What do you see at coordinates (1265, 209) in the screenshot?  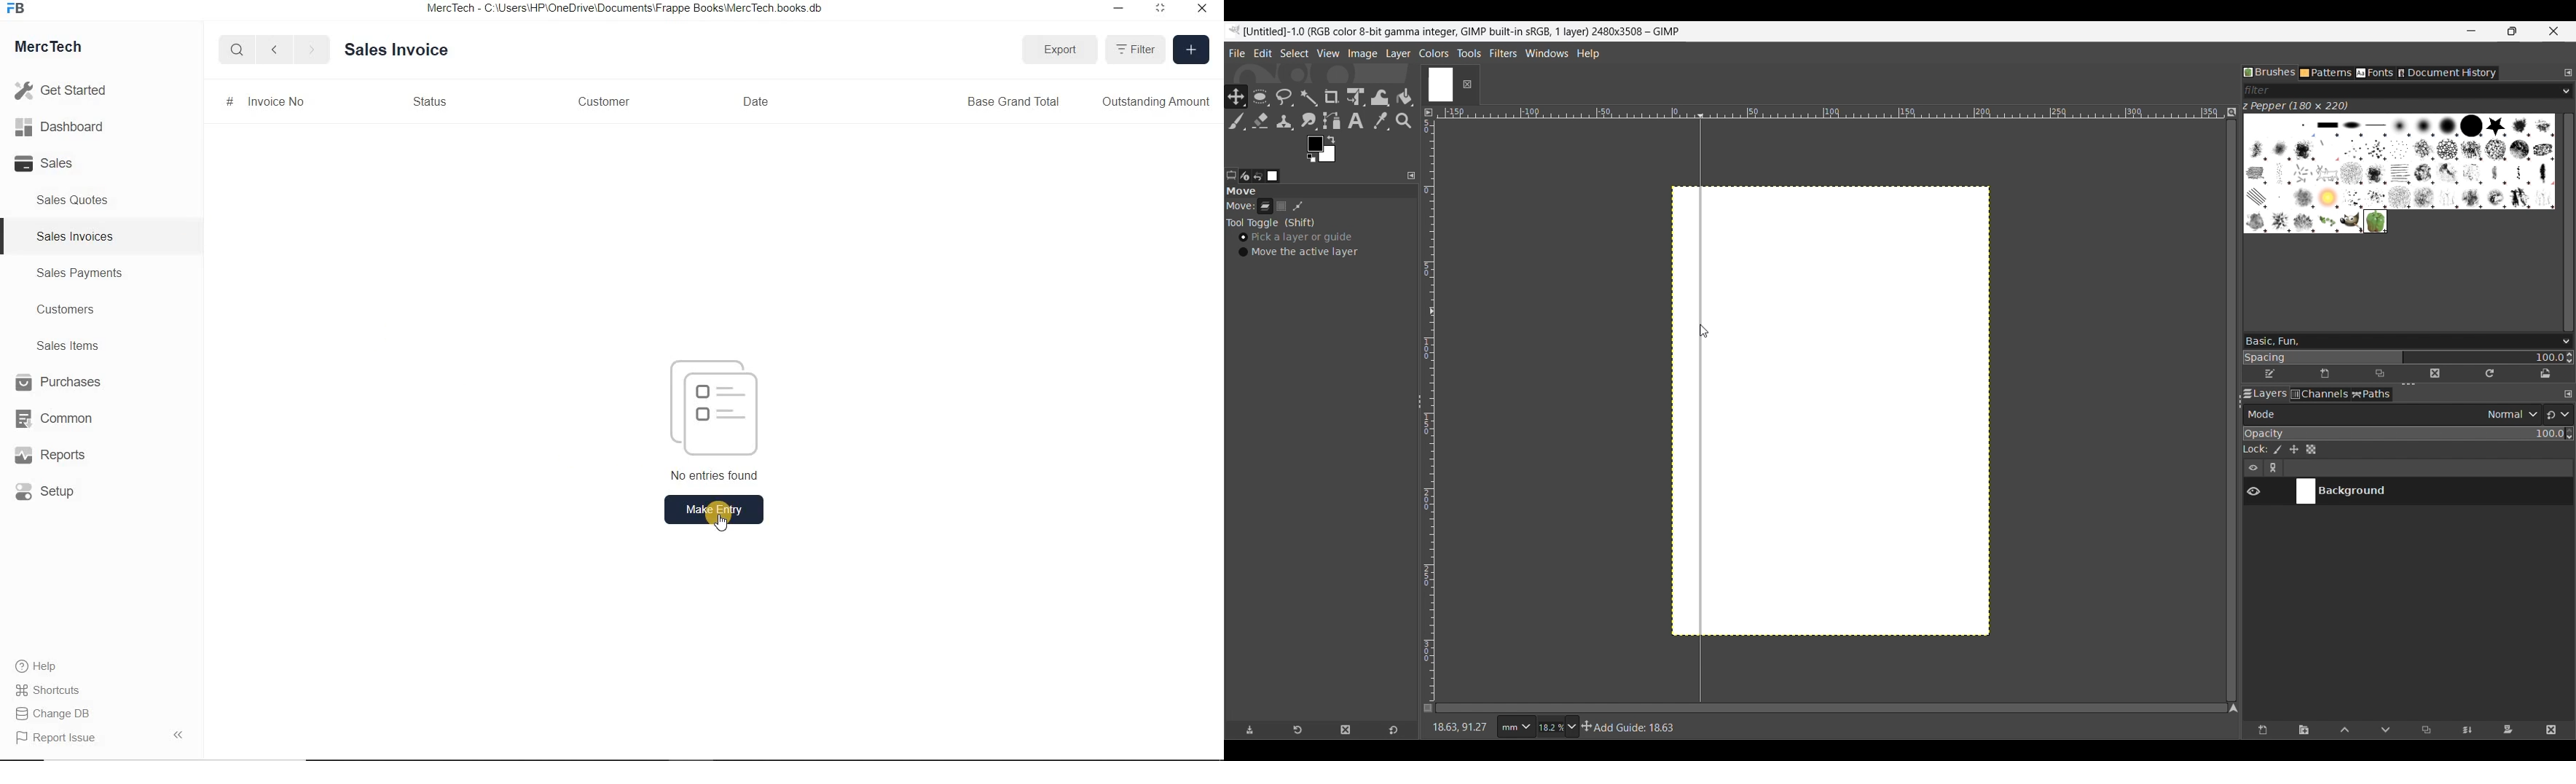 I see `Layer` at bounding box center [1265, 209].